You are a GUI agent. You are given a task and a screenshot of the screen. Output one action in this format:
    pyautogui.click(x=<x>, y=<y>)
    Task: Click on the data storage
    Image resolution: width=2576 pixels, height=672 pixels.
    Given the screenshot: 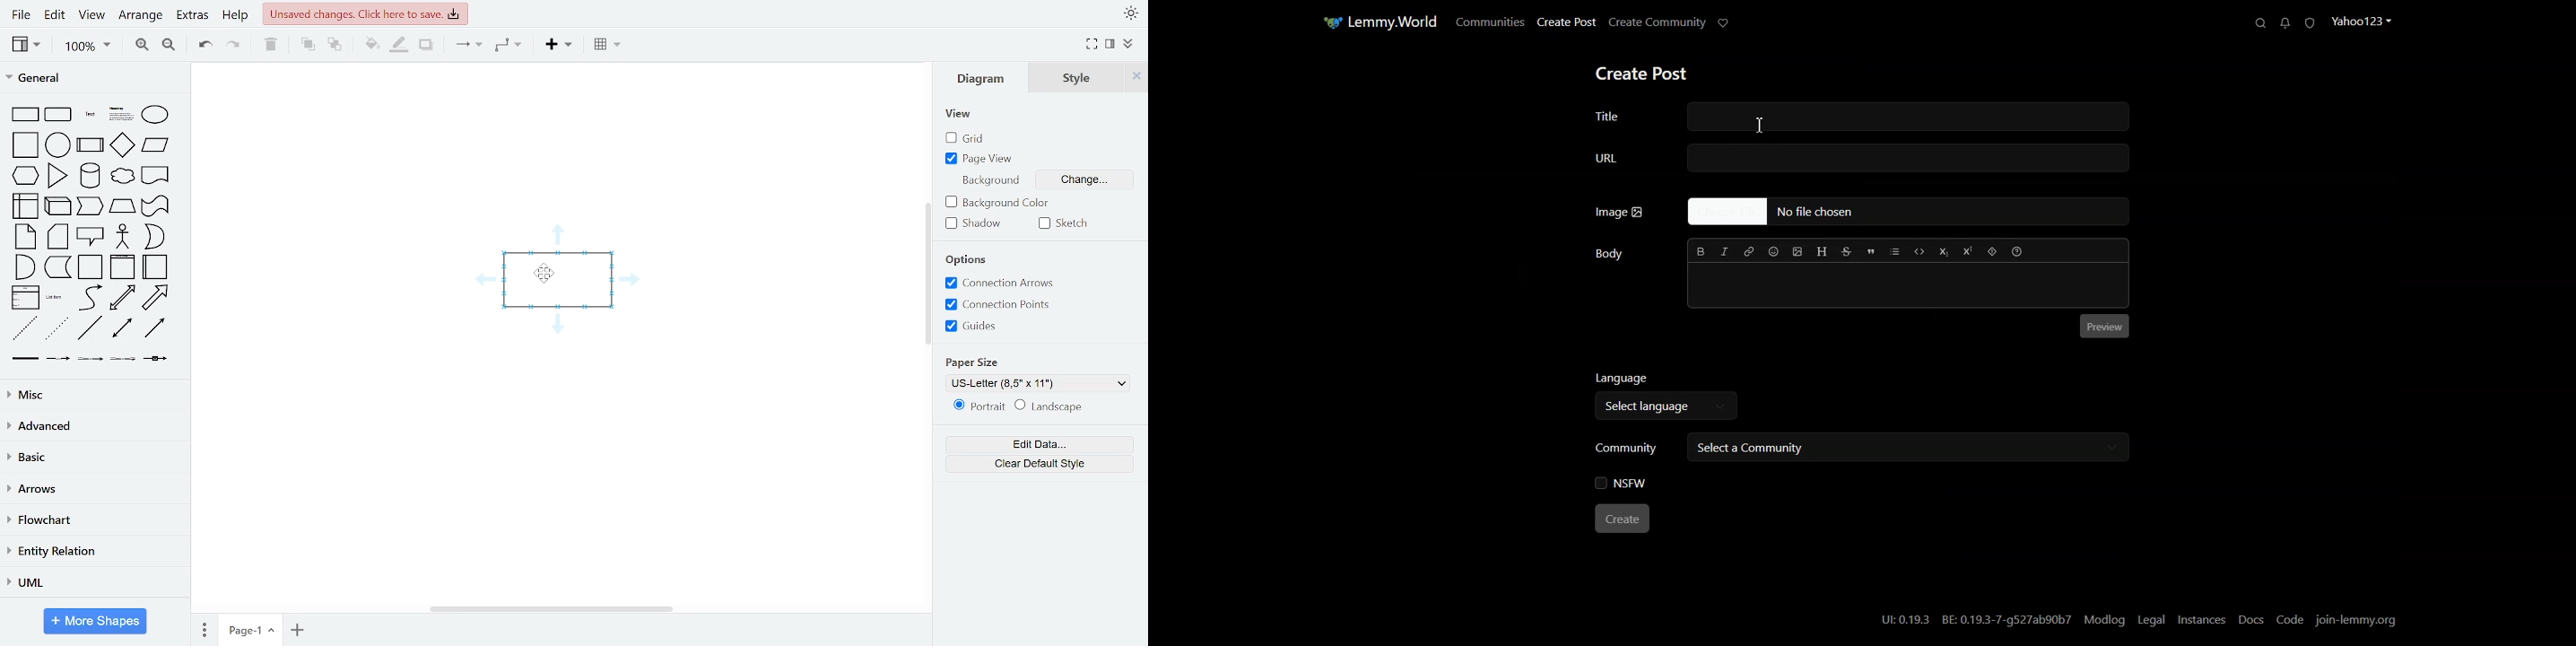 What is the action you would take?
    pyautogui.click(x=57, y=267)
    